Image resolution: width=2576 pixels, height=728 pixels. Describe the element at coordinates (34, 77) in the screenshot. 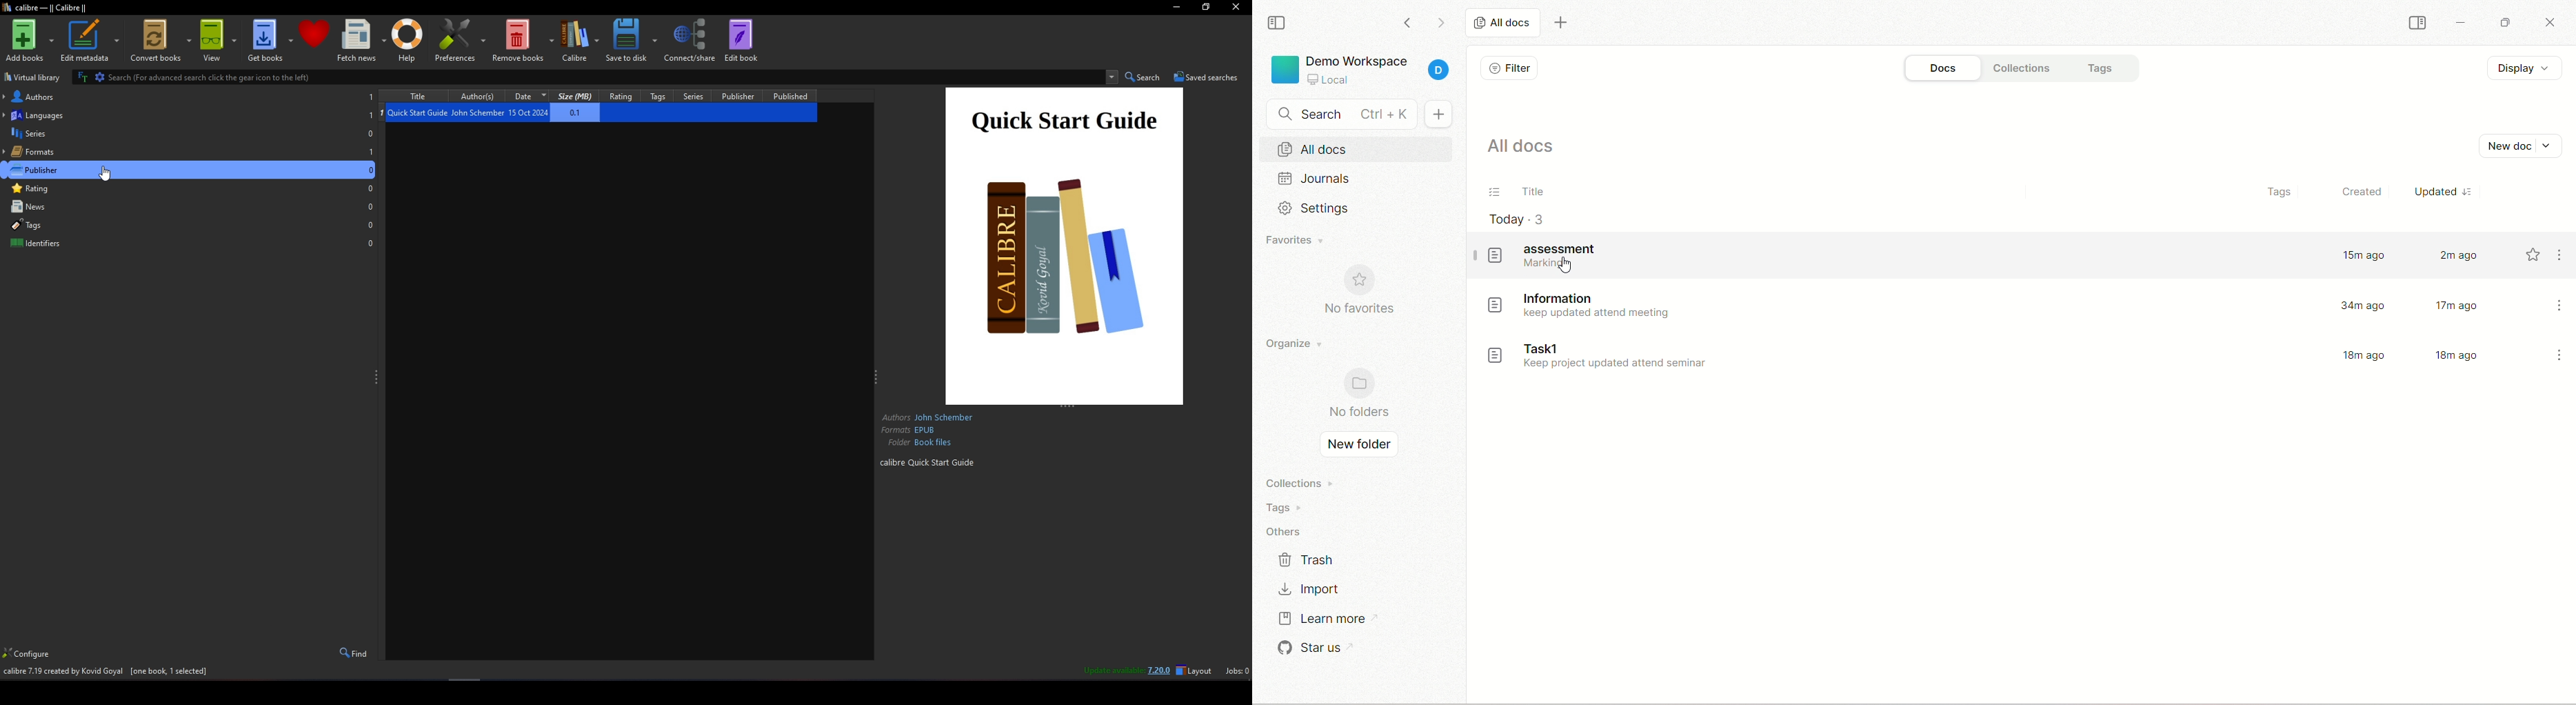

I see `Virtual library` at that location.